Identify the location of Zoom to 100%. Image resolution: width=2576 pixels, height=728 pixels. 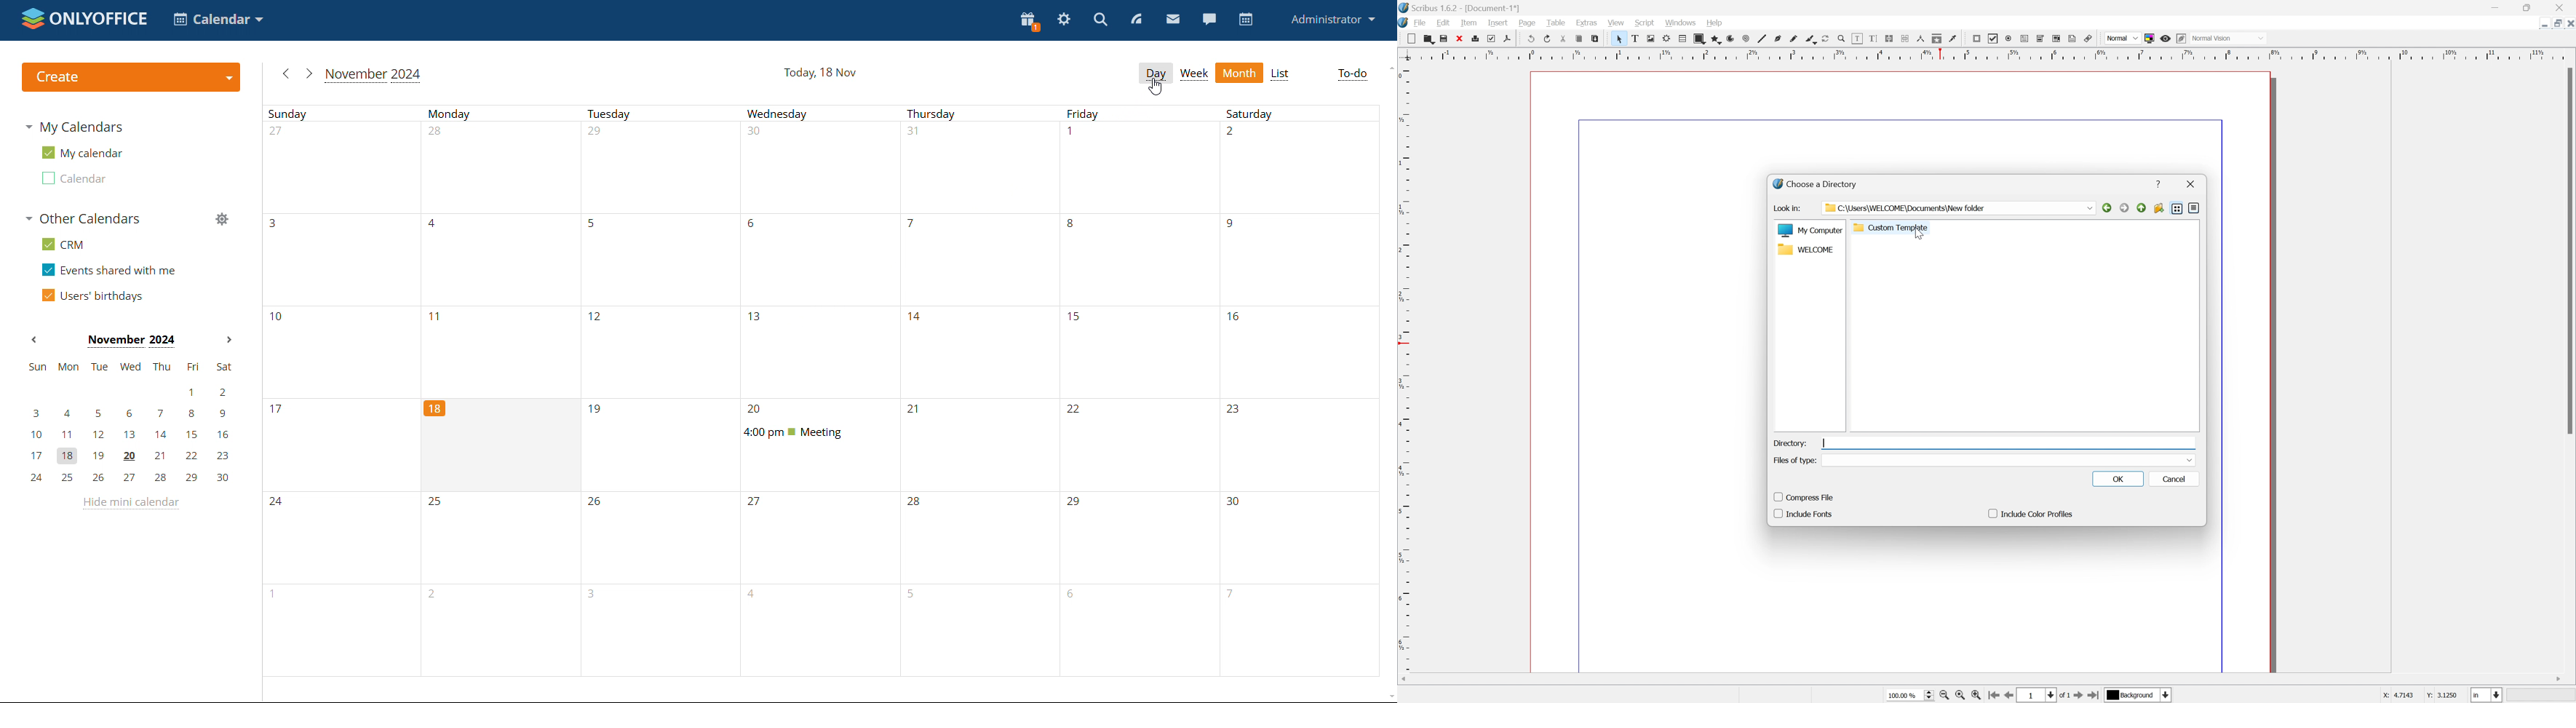
(1958, 697).